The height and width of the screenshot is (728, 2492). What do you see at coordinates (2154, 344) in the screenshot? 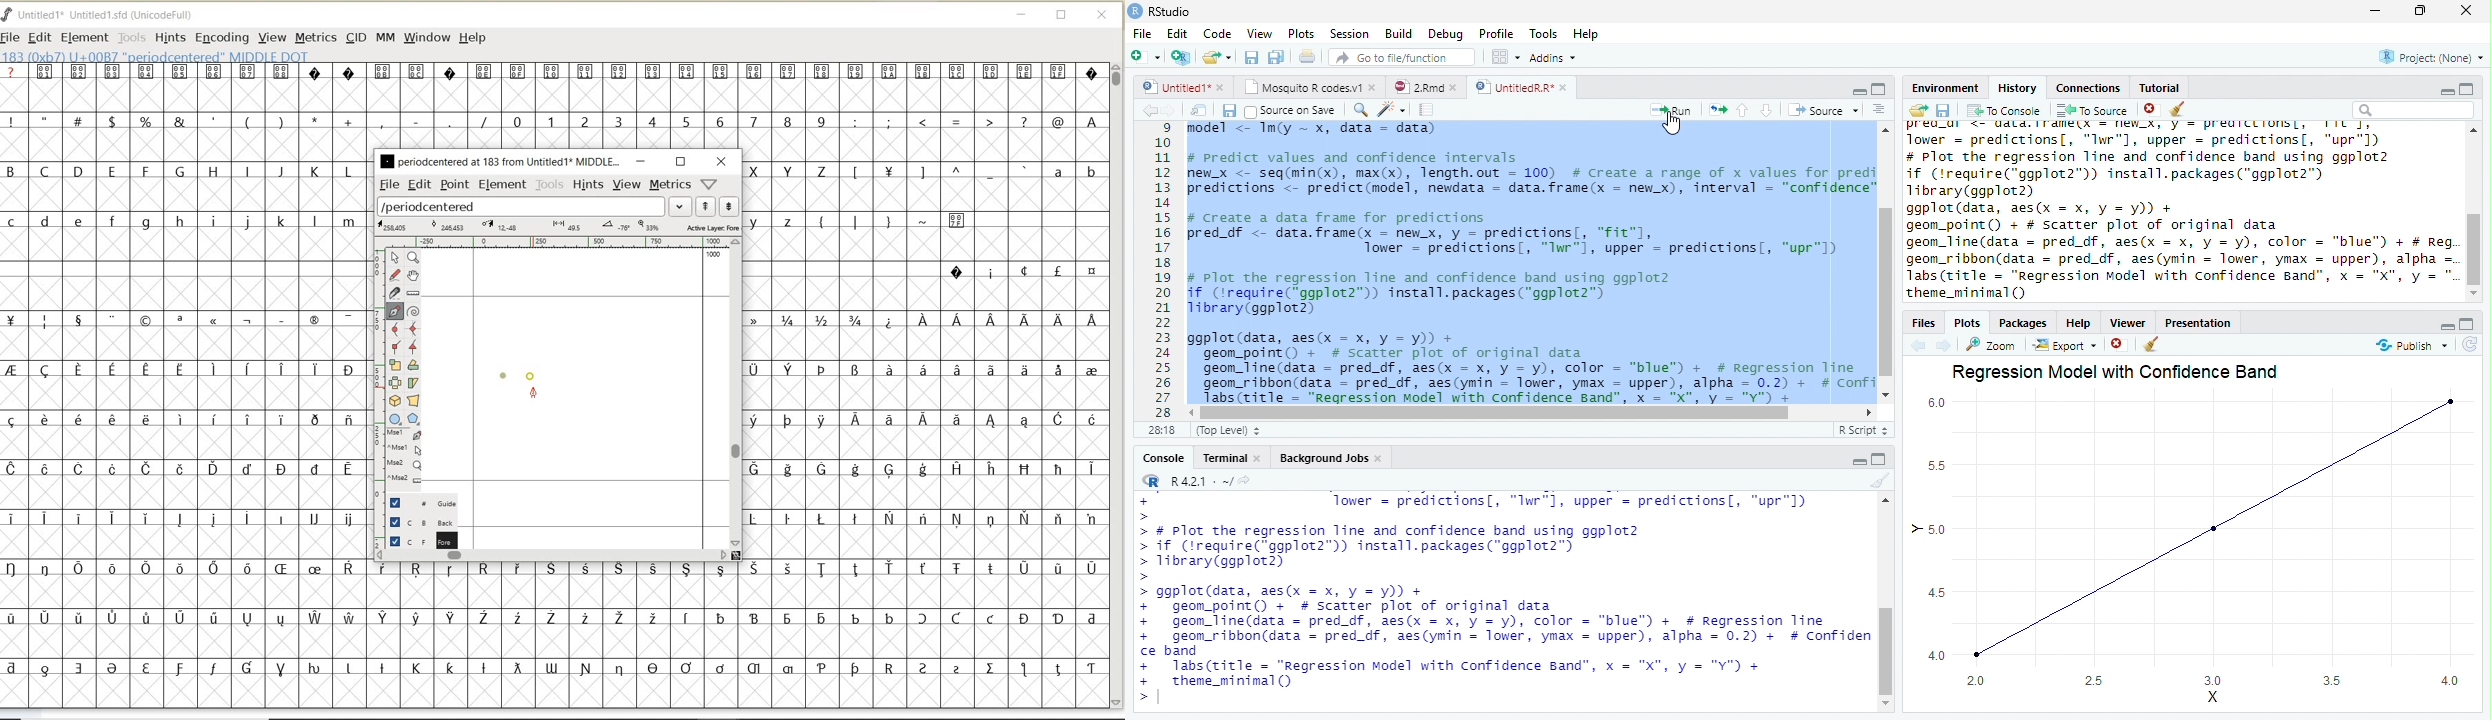
I see `Clear conosole` at bounding box center [2154, 344].